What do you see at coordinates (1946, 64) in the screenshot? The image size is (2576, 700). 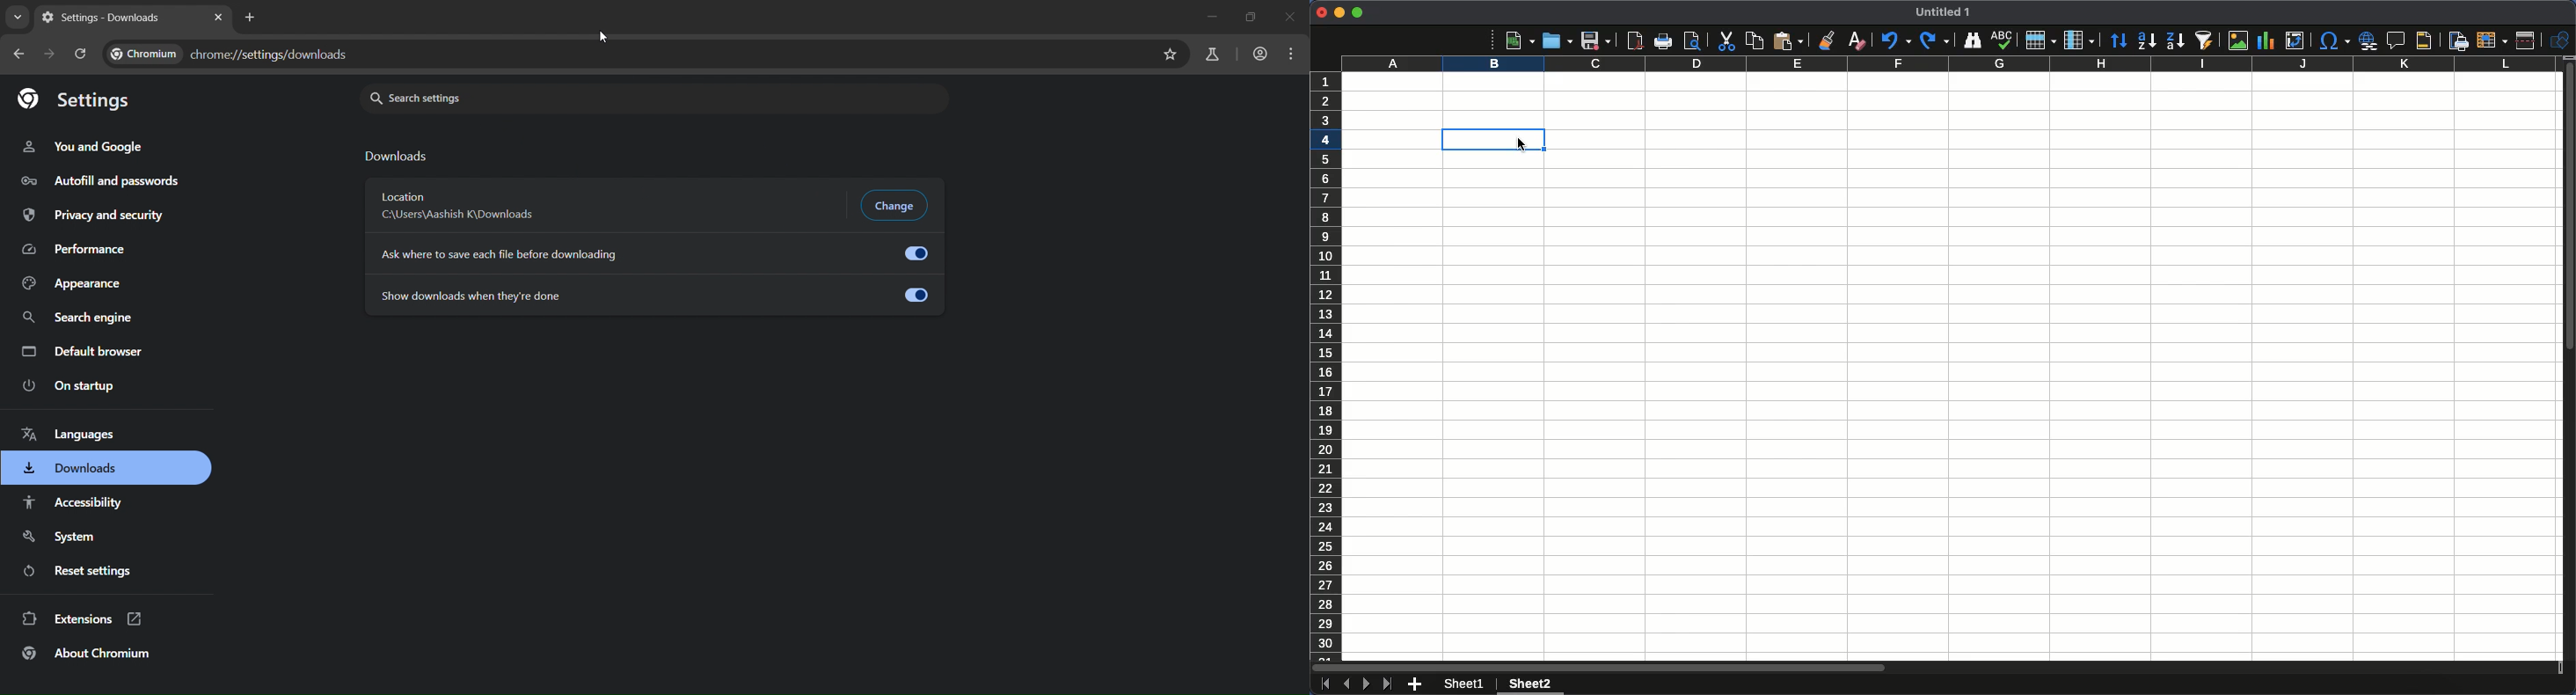 I see `Columns` at bounding box center [1946, 64].